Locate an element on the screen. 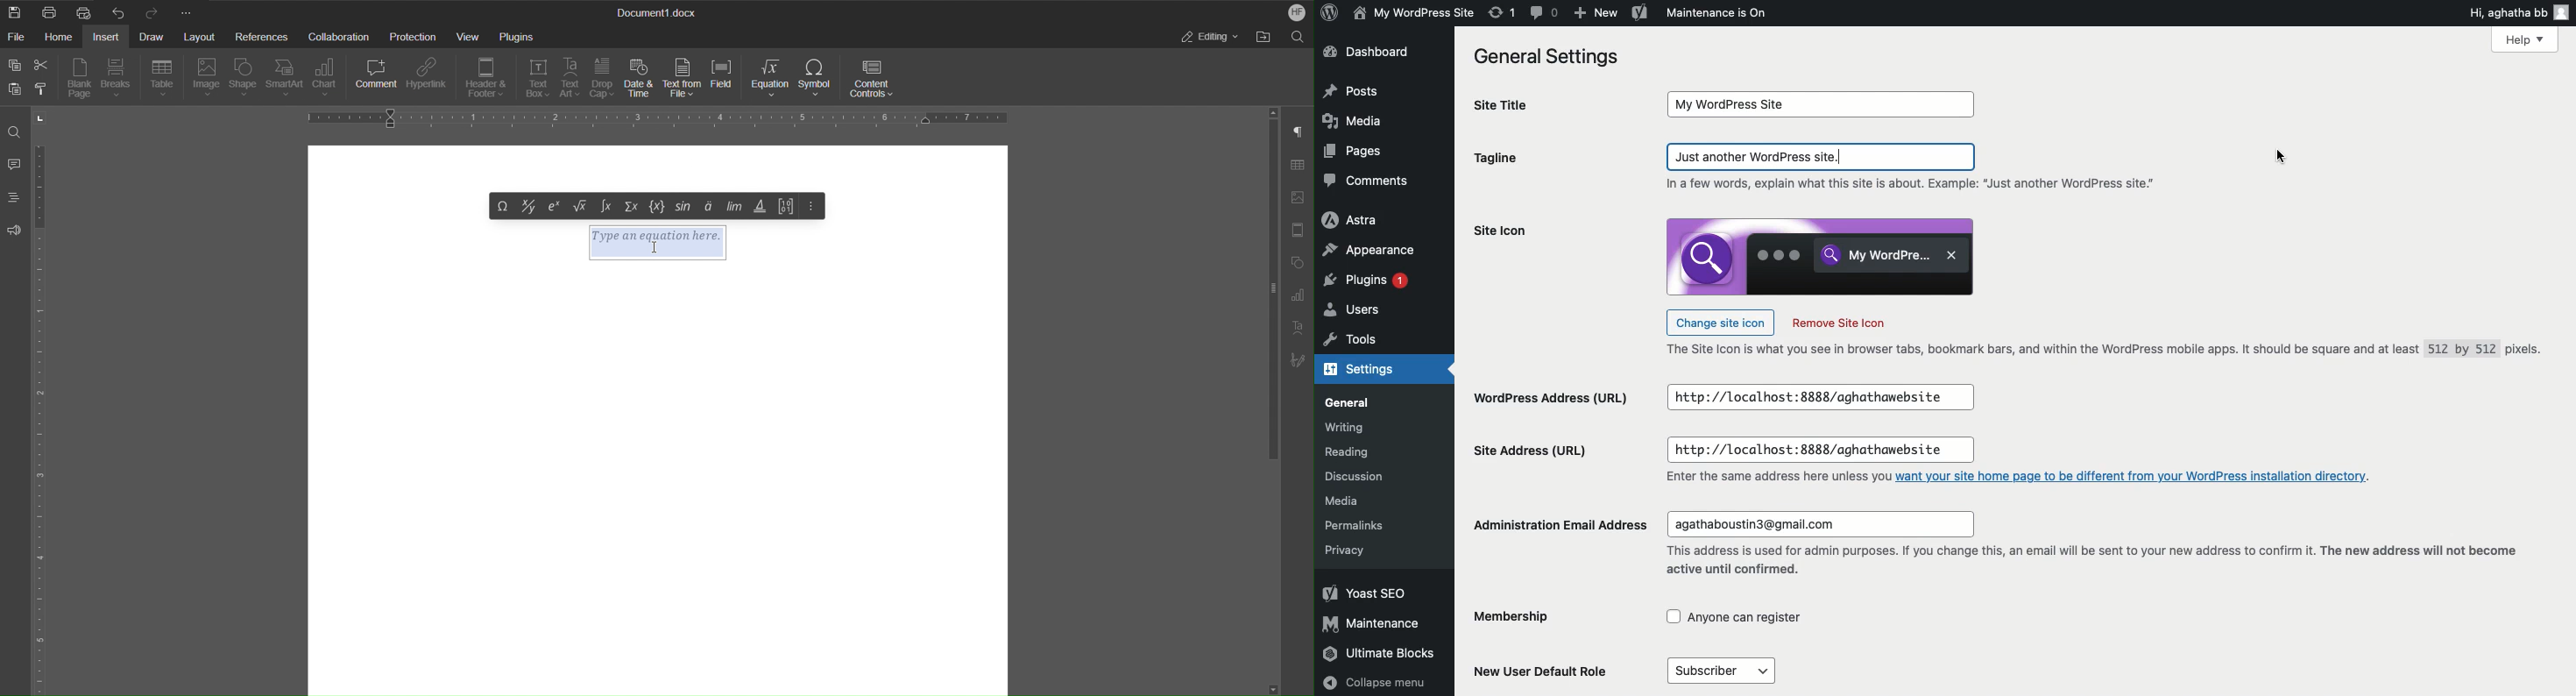  References is located at coordinates (263, 36).